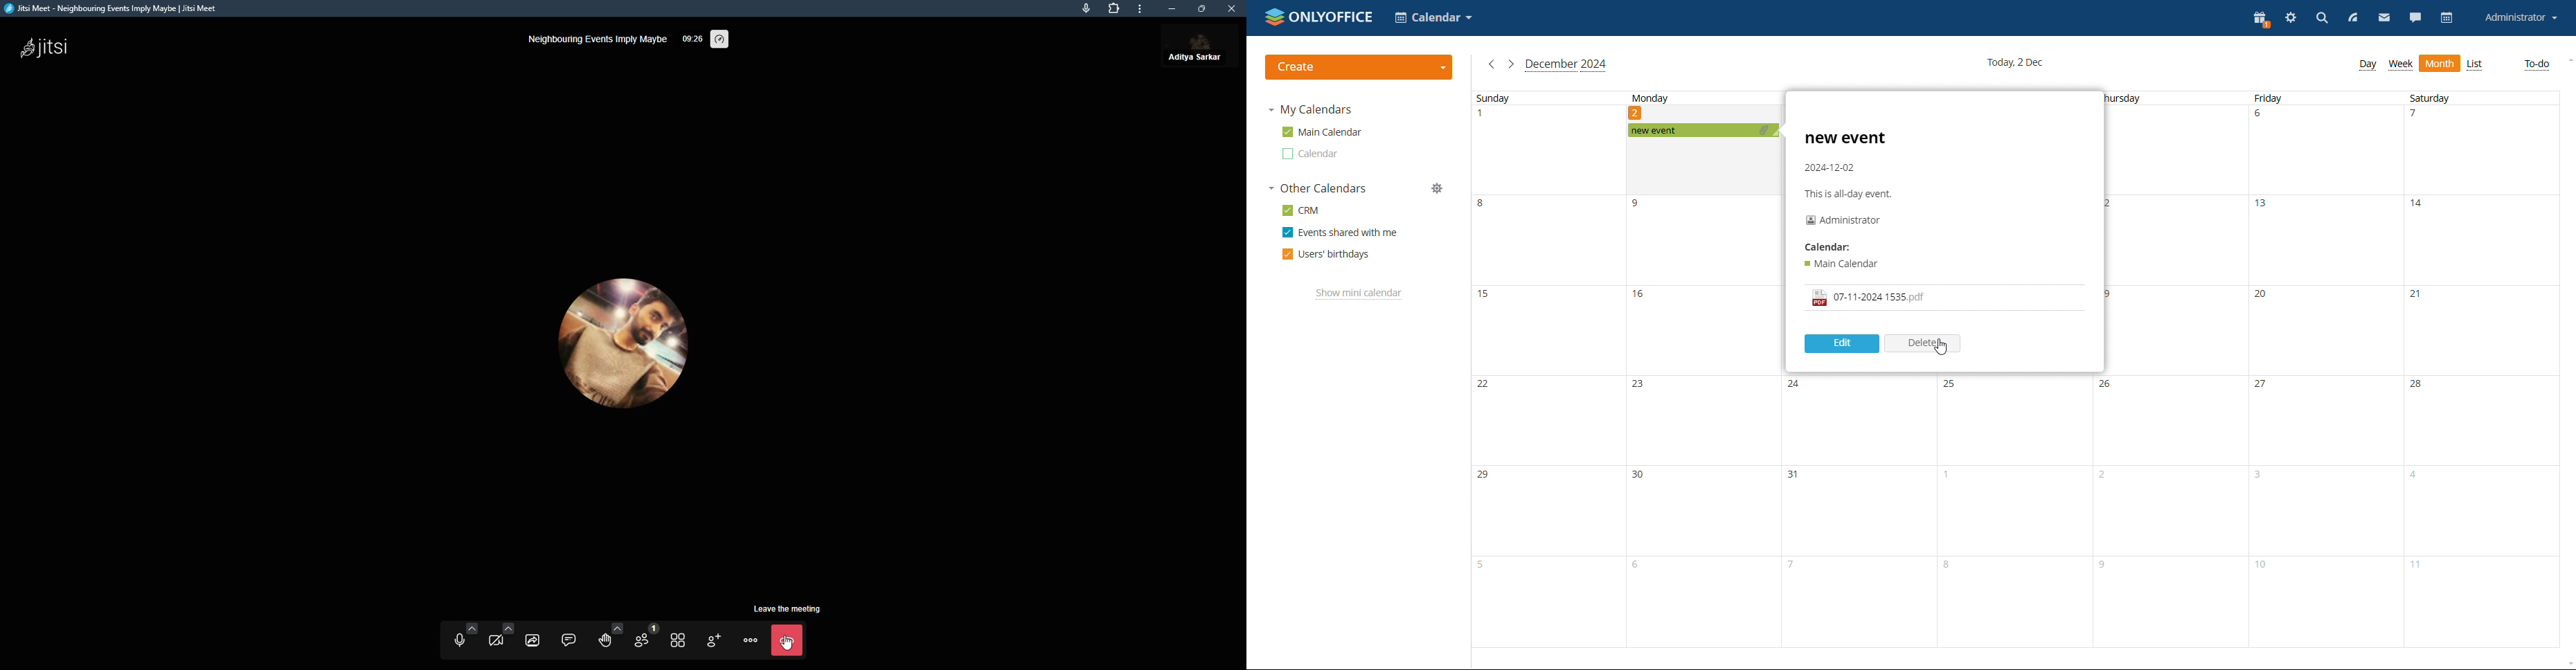  I want to click on new event, so click(1847, 139).